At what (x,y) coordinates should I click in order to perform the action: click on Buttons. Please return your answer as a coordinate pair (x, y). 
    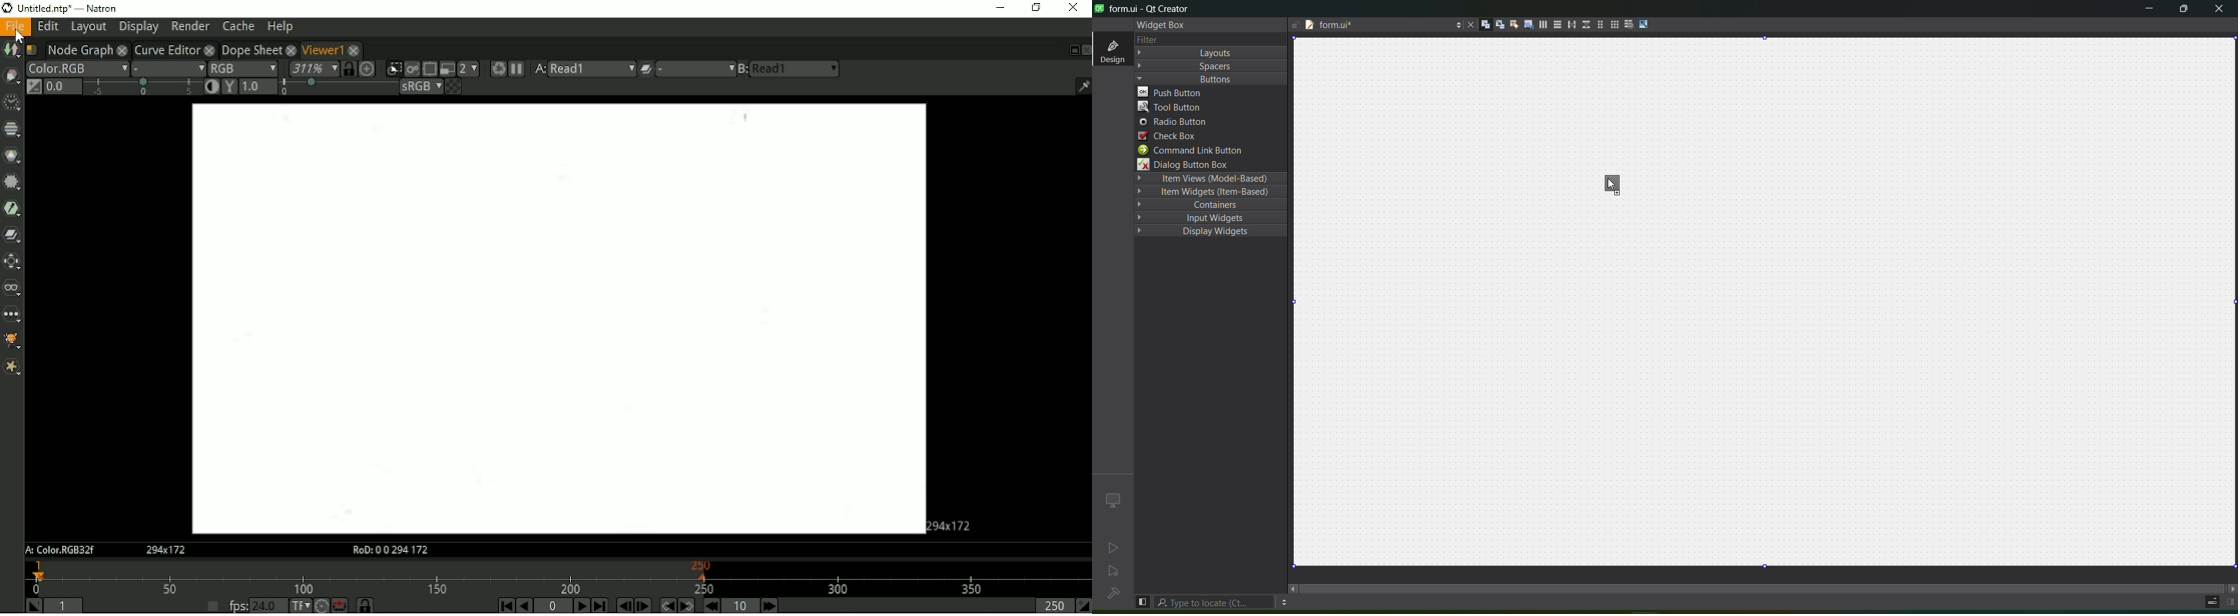
    Looking at the image, I should click on (1210, 79).